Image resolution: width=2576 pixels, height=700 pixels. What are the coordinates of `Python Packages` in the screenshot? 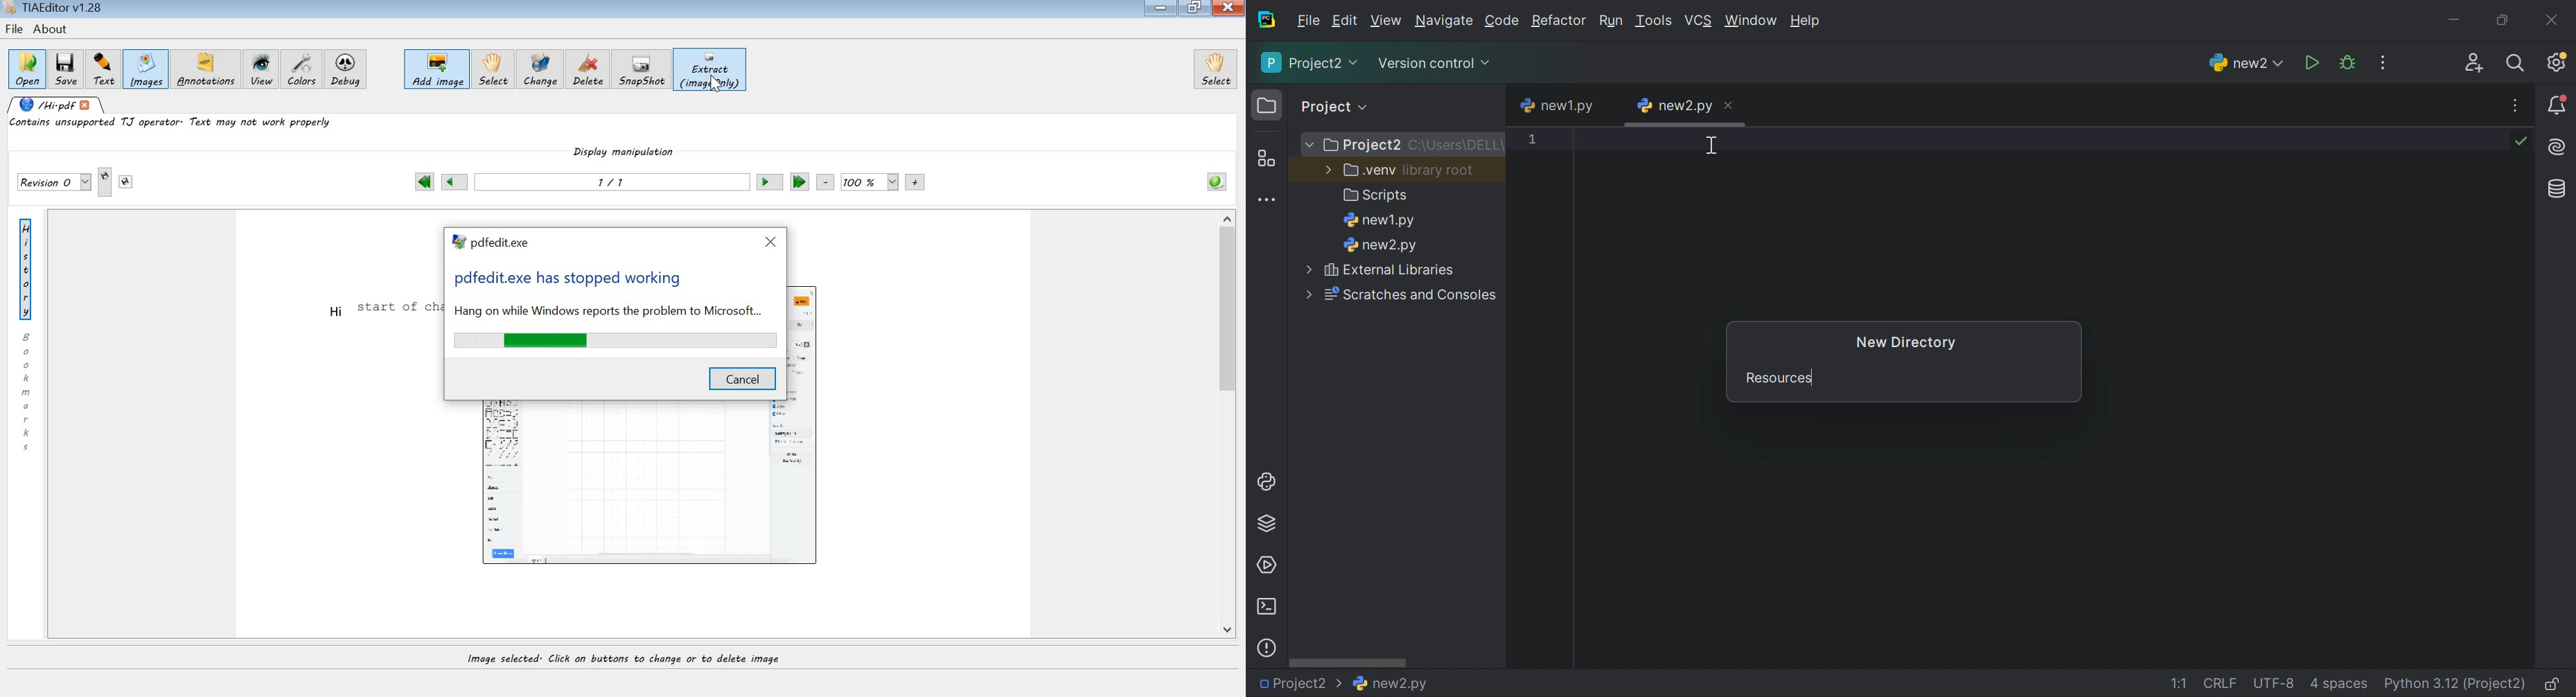 It's located at (1267, 525).